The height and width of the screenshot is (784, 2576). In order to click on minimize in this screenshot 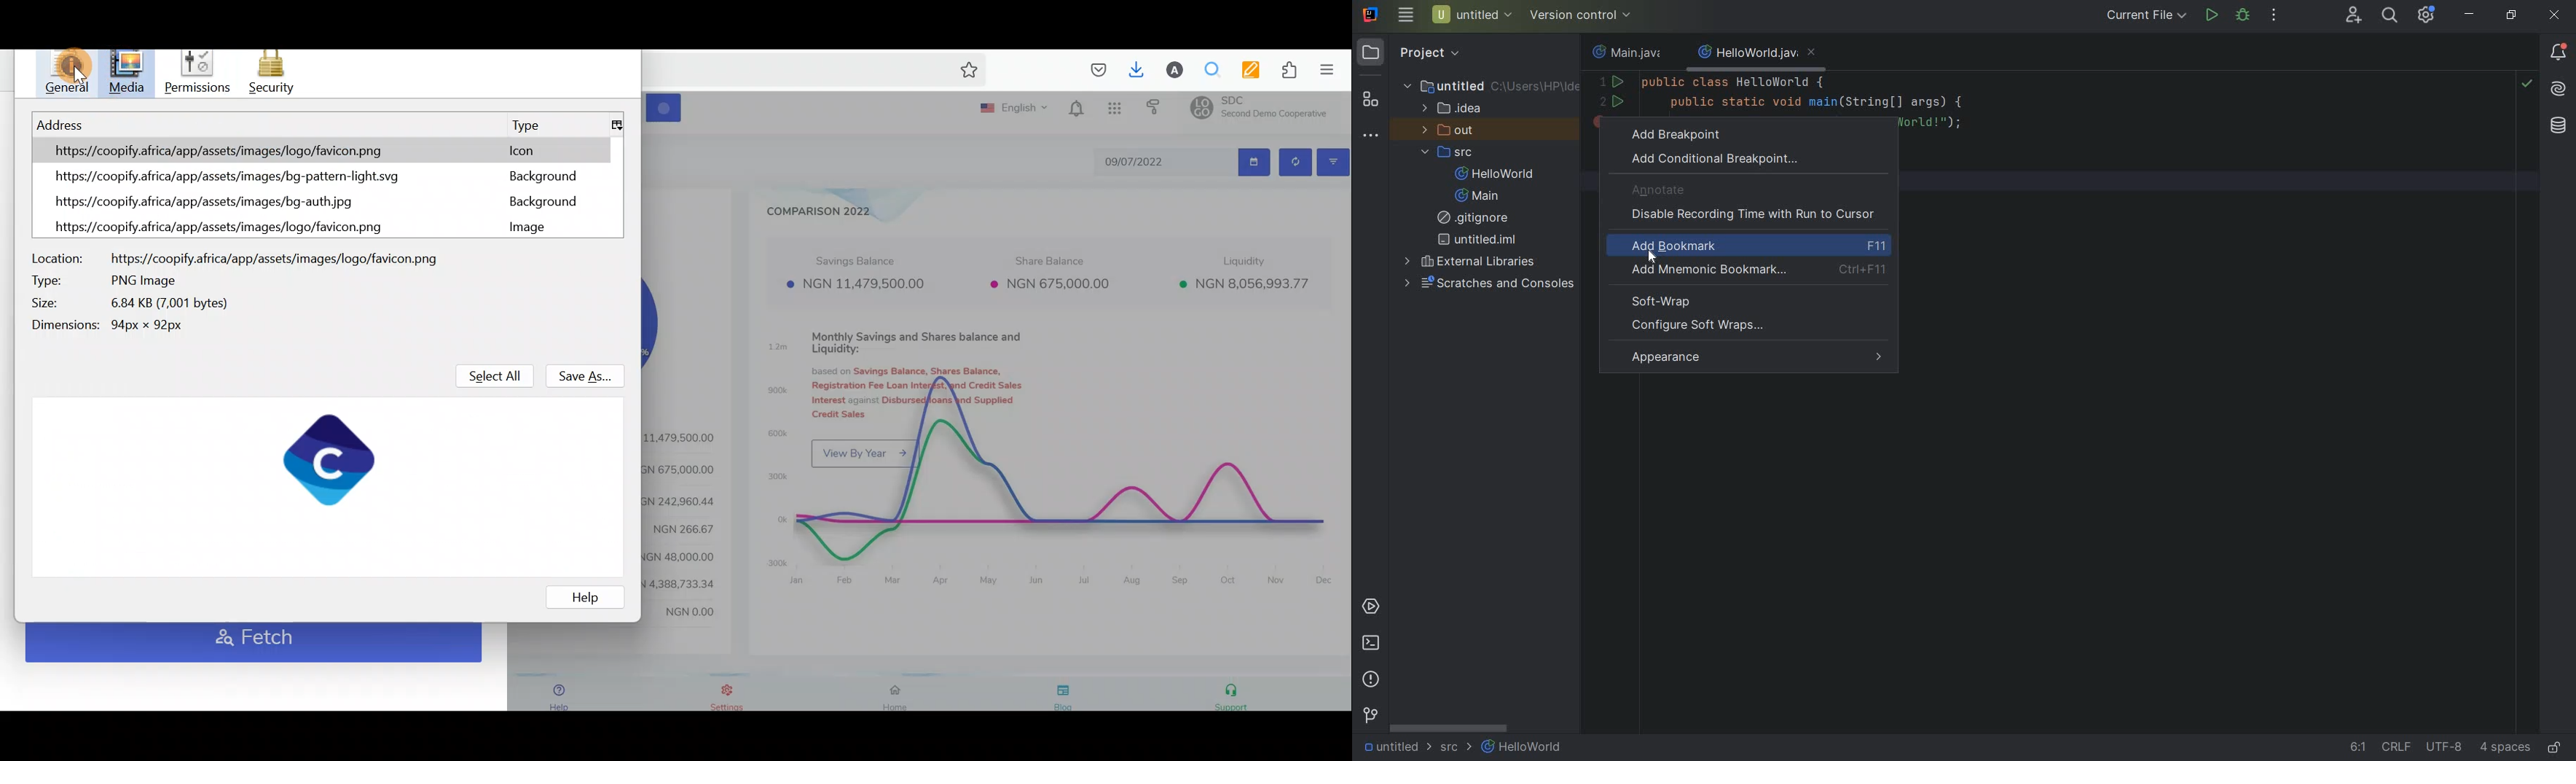, I will do `click(2470, 15)`.